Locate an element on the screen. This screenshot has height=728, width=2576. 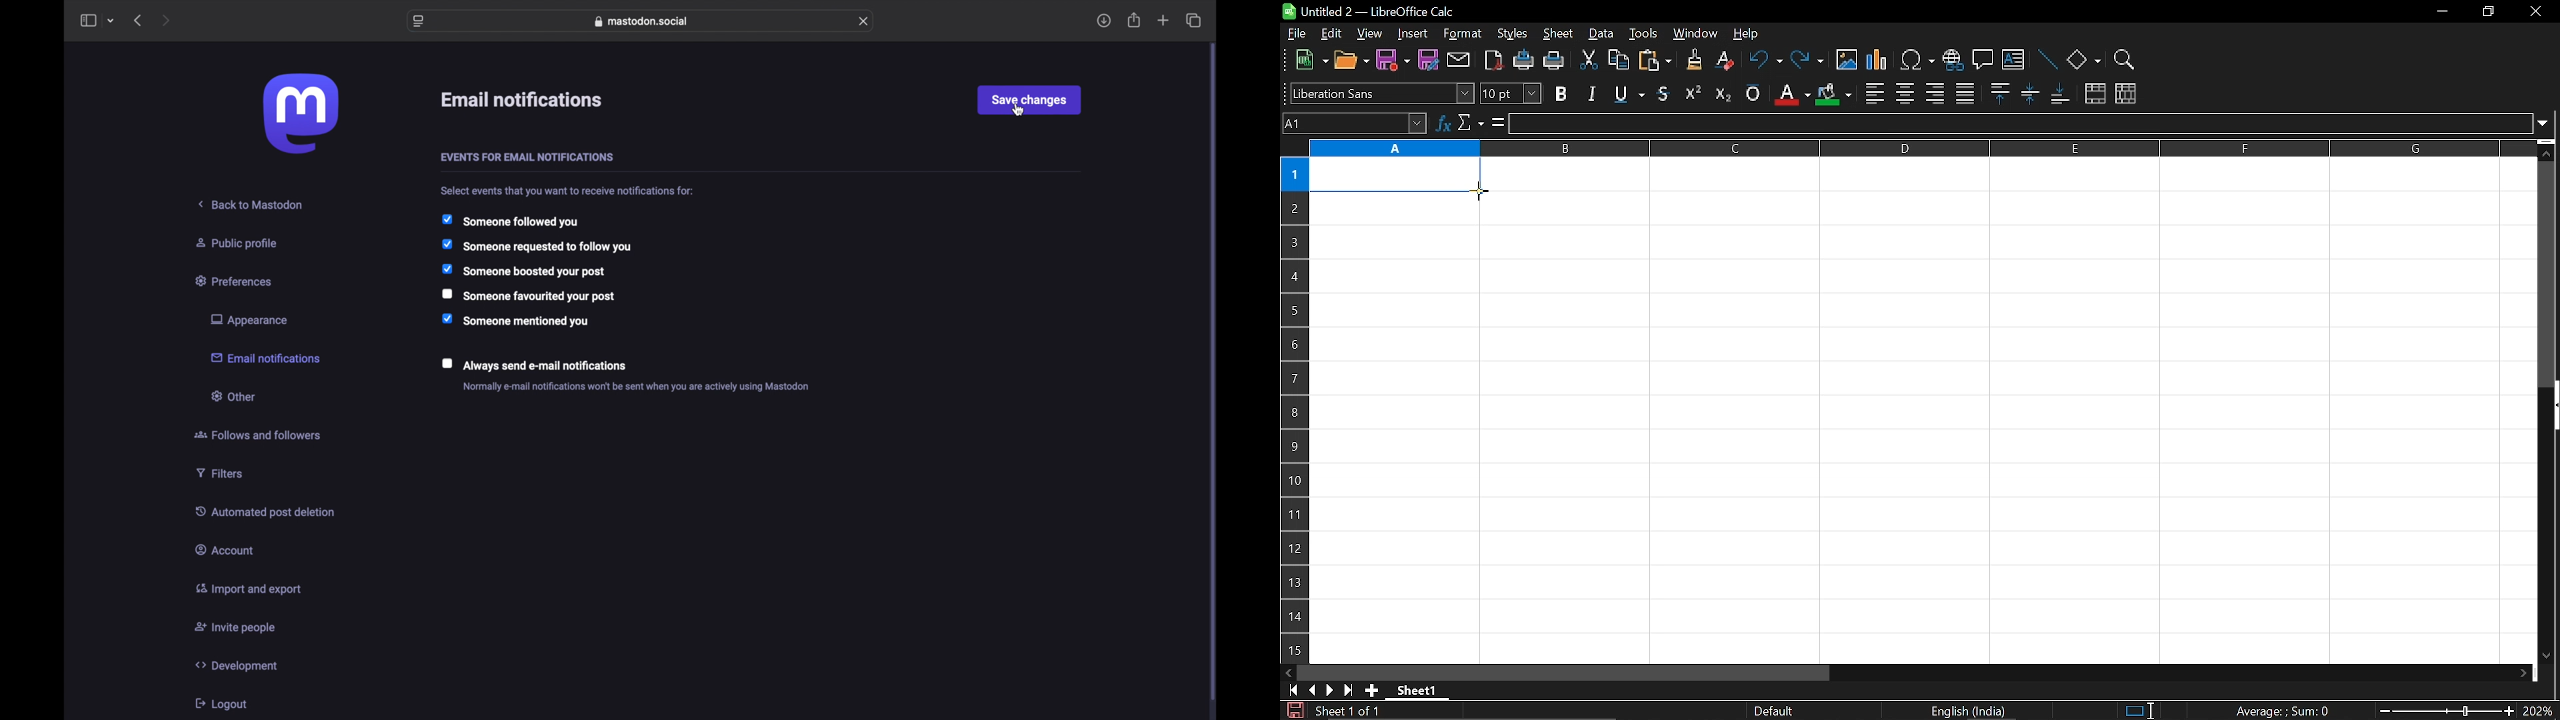
show tab overview is located at coordinates (1193, 20).